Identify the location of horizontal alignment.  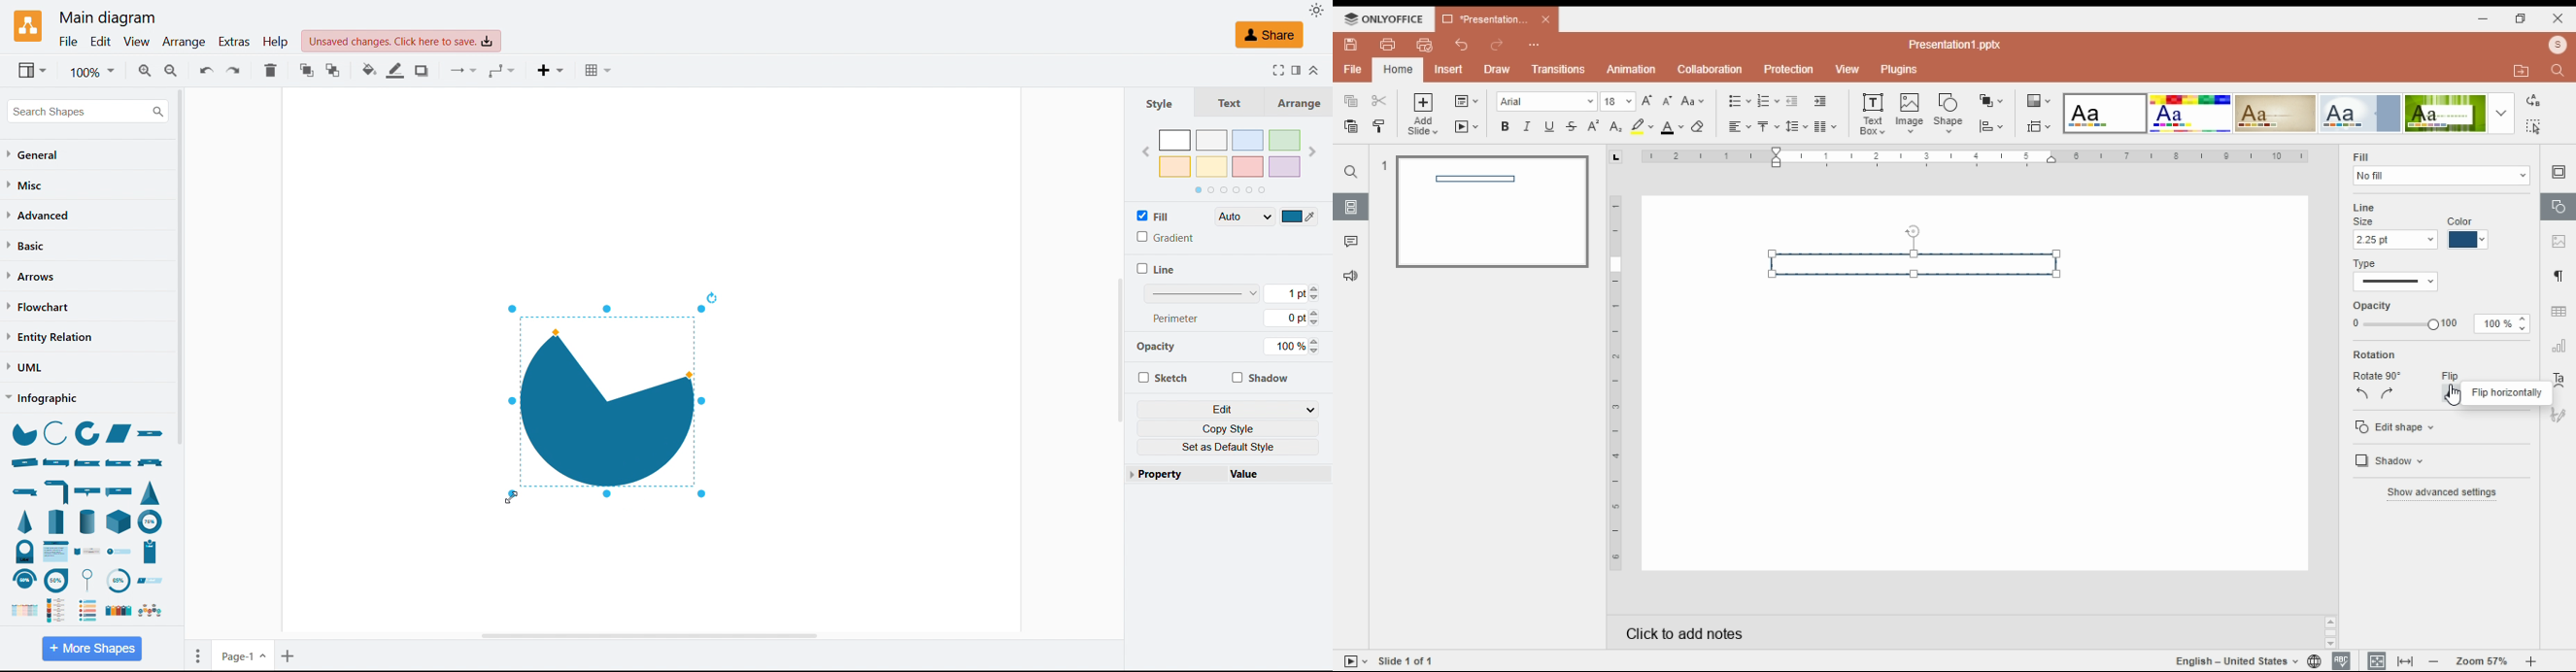
(1738, 127).